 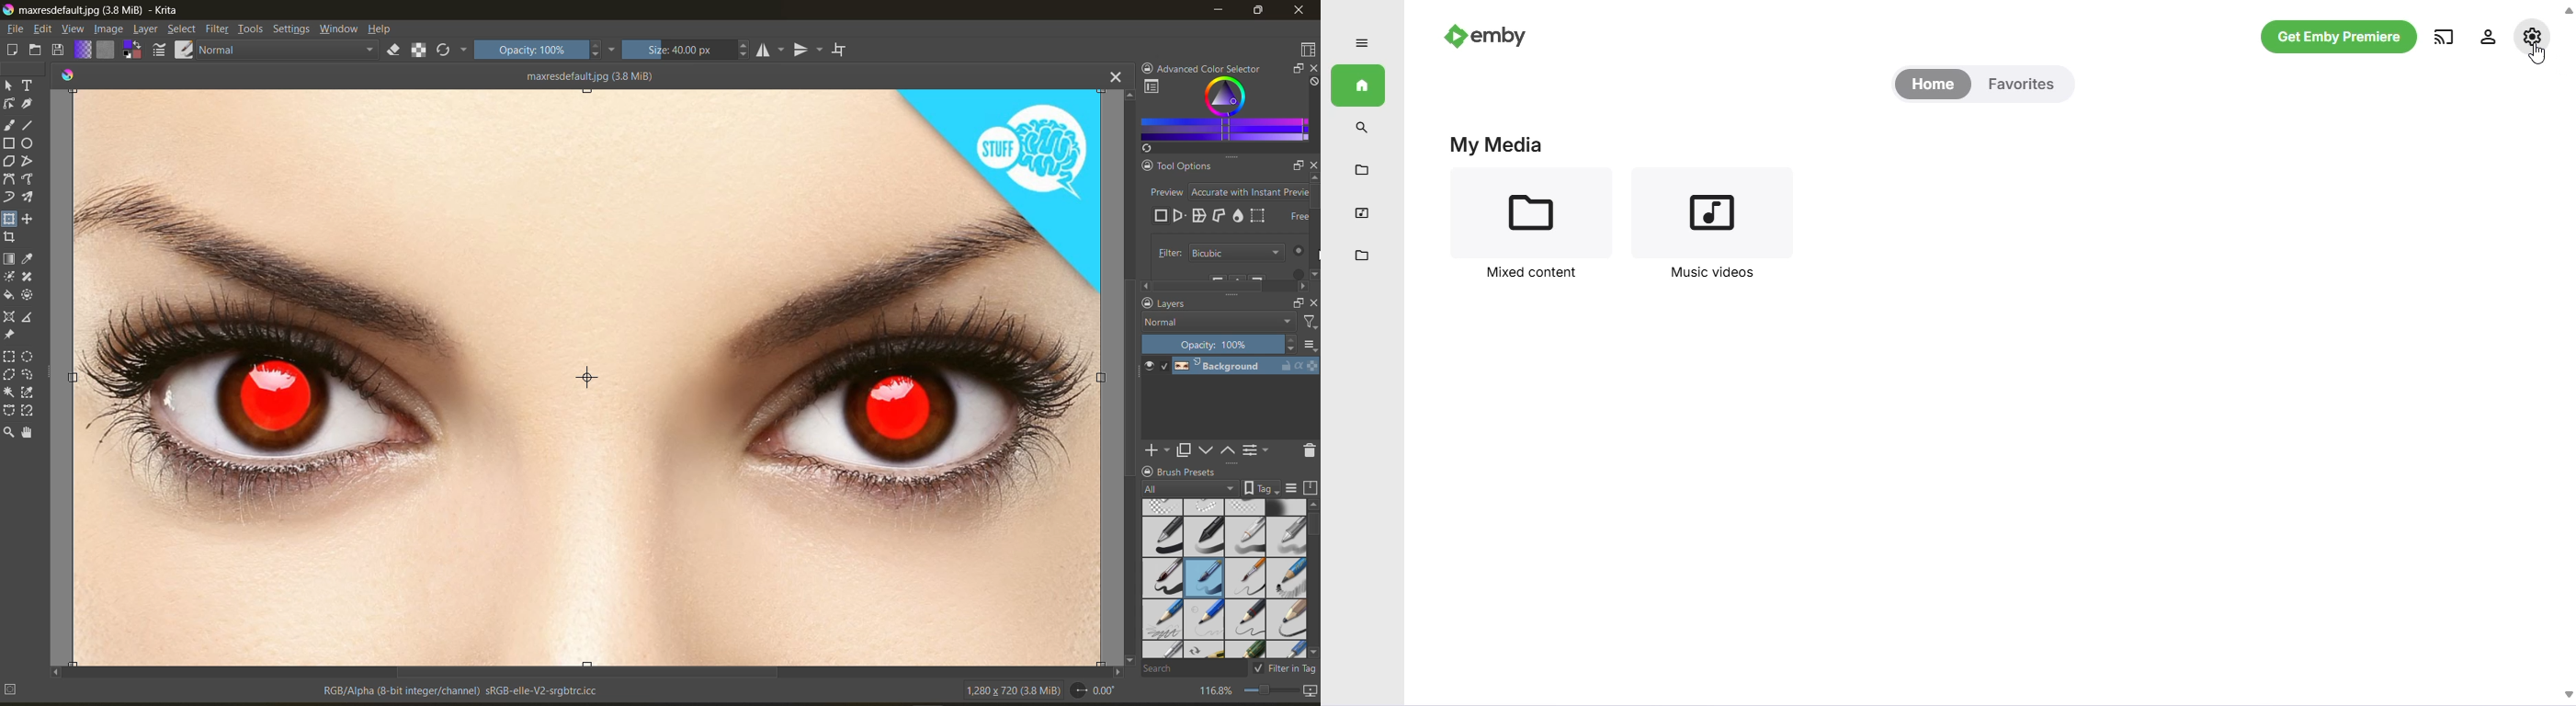 I want to click on choose workspace, so click(x=1307, y=50).